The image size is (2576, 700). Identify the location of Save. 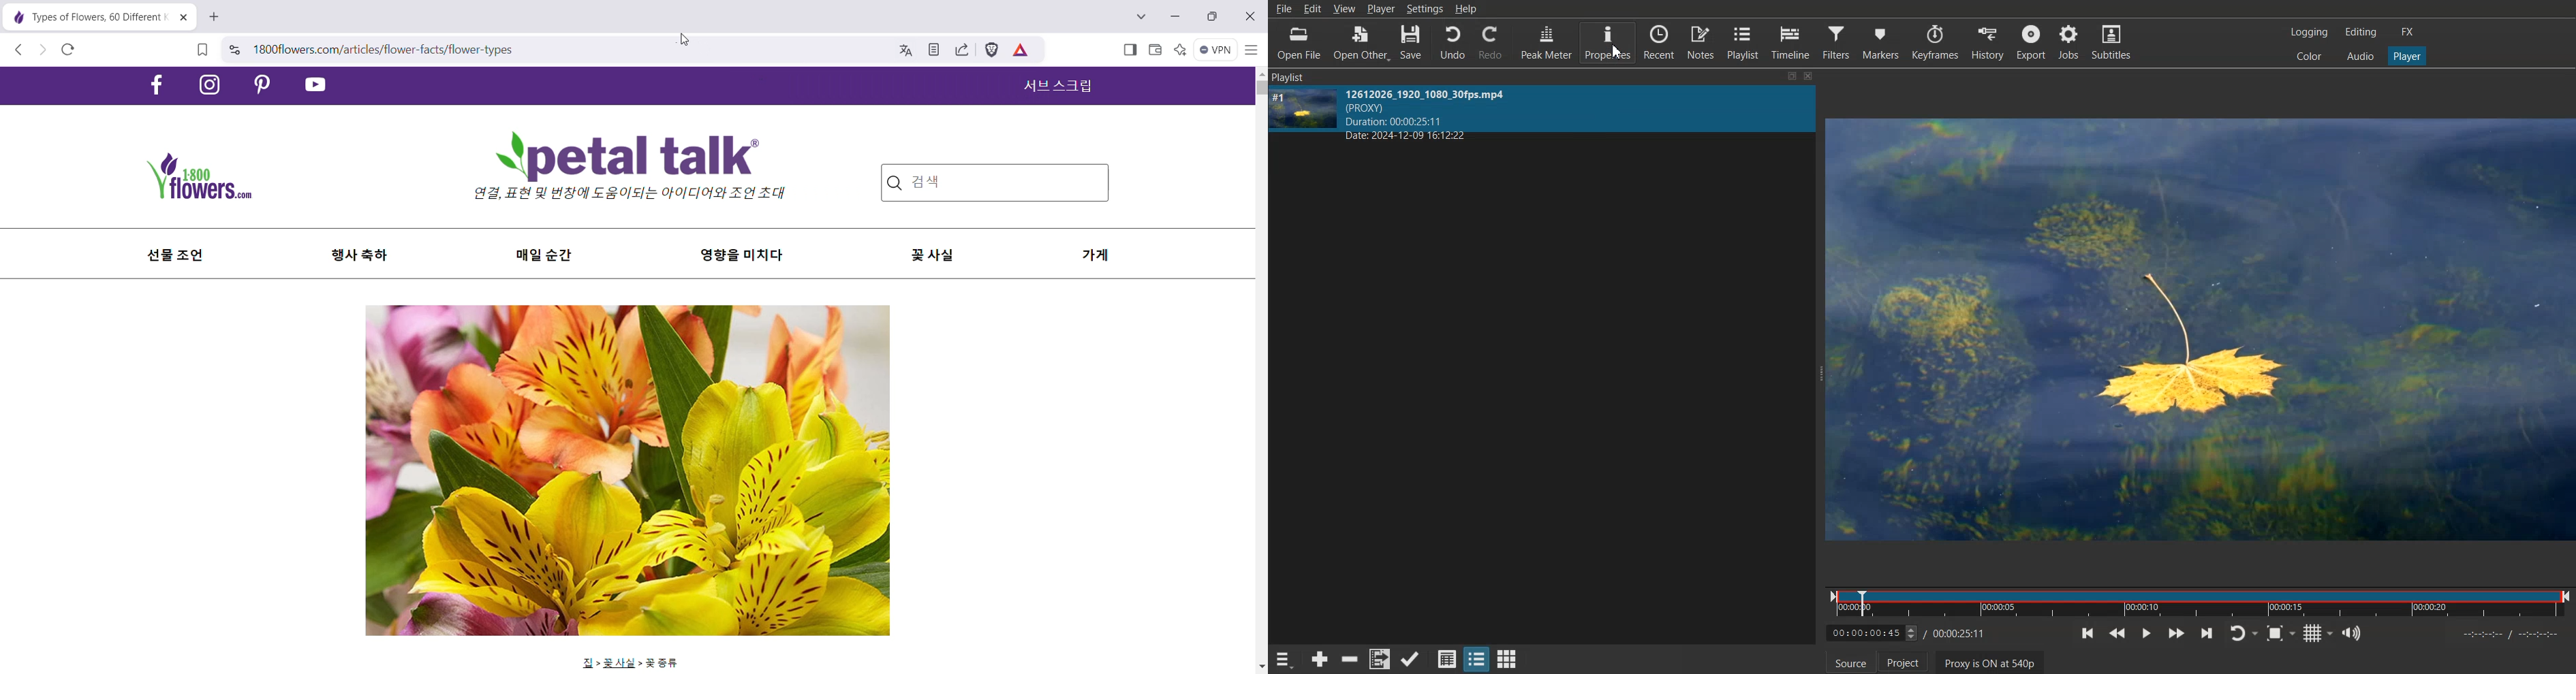
(1412, 42).